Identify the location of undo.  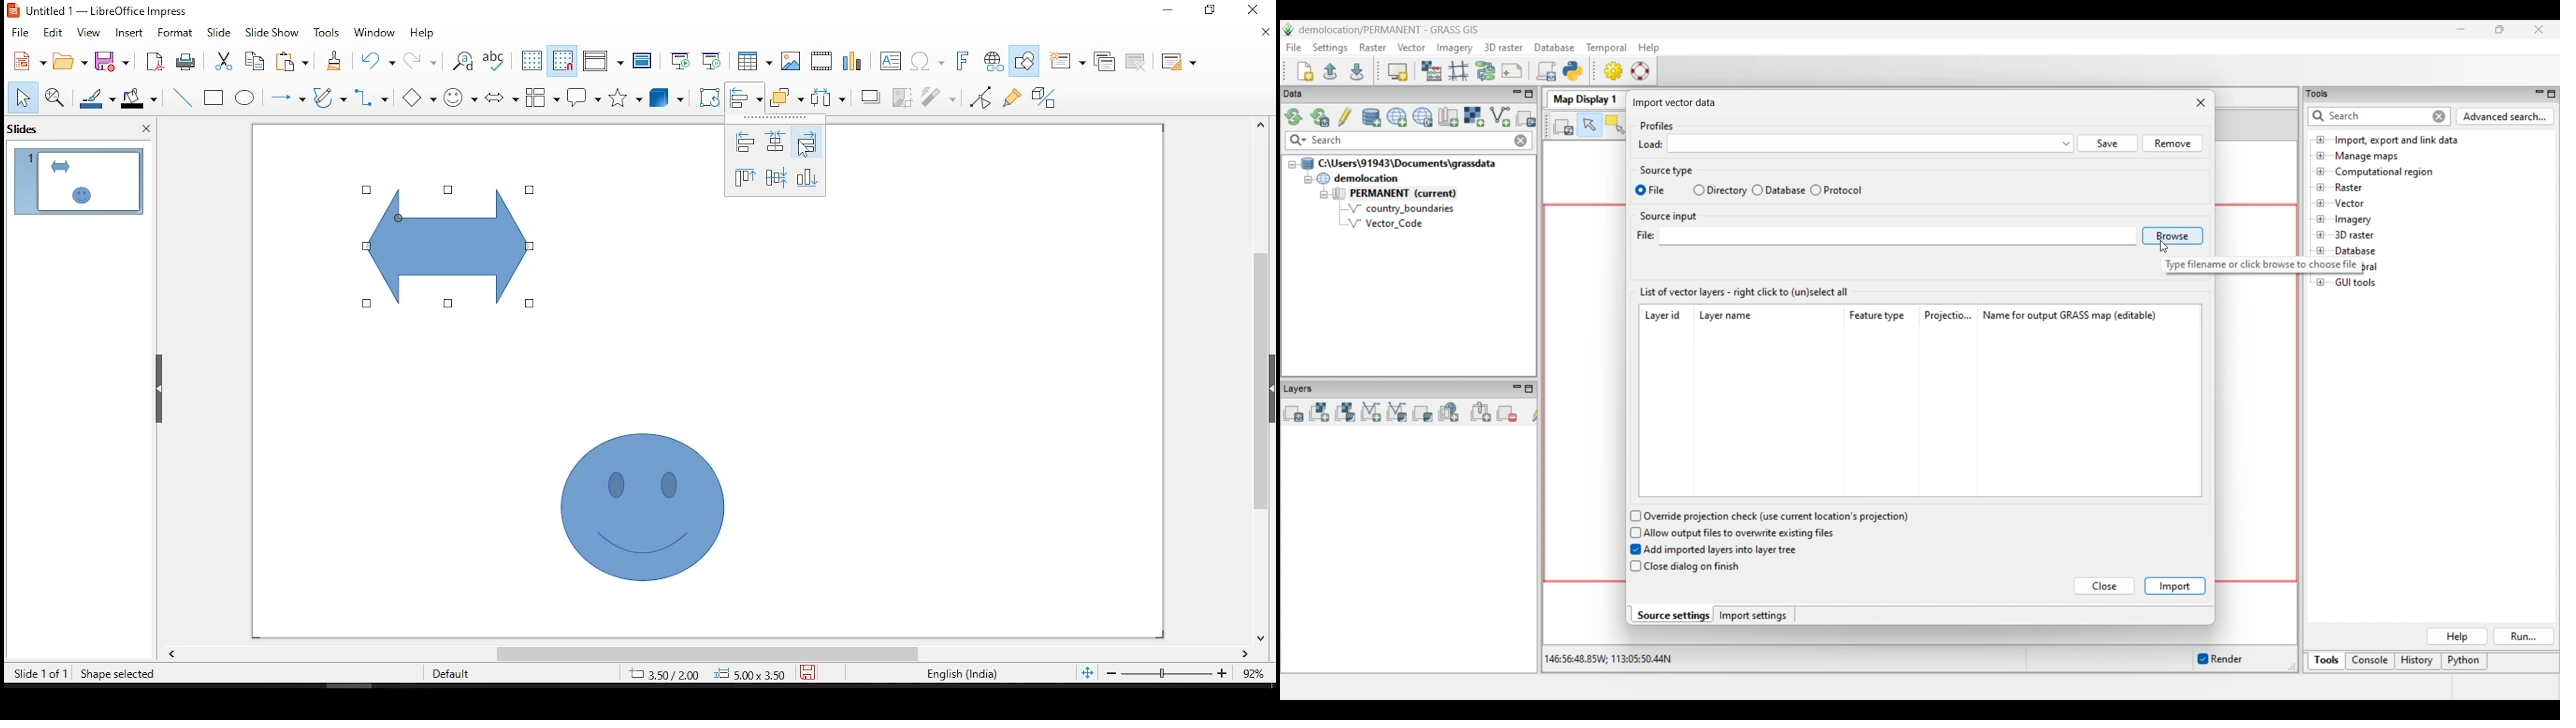
(379, 62).